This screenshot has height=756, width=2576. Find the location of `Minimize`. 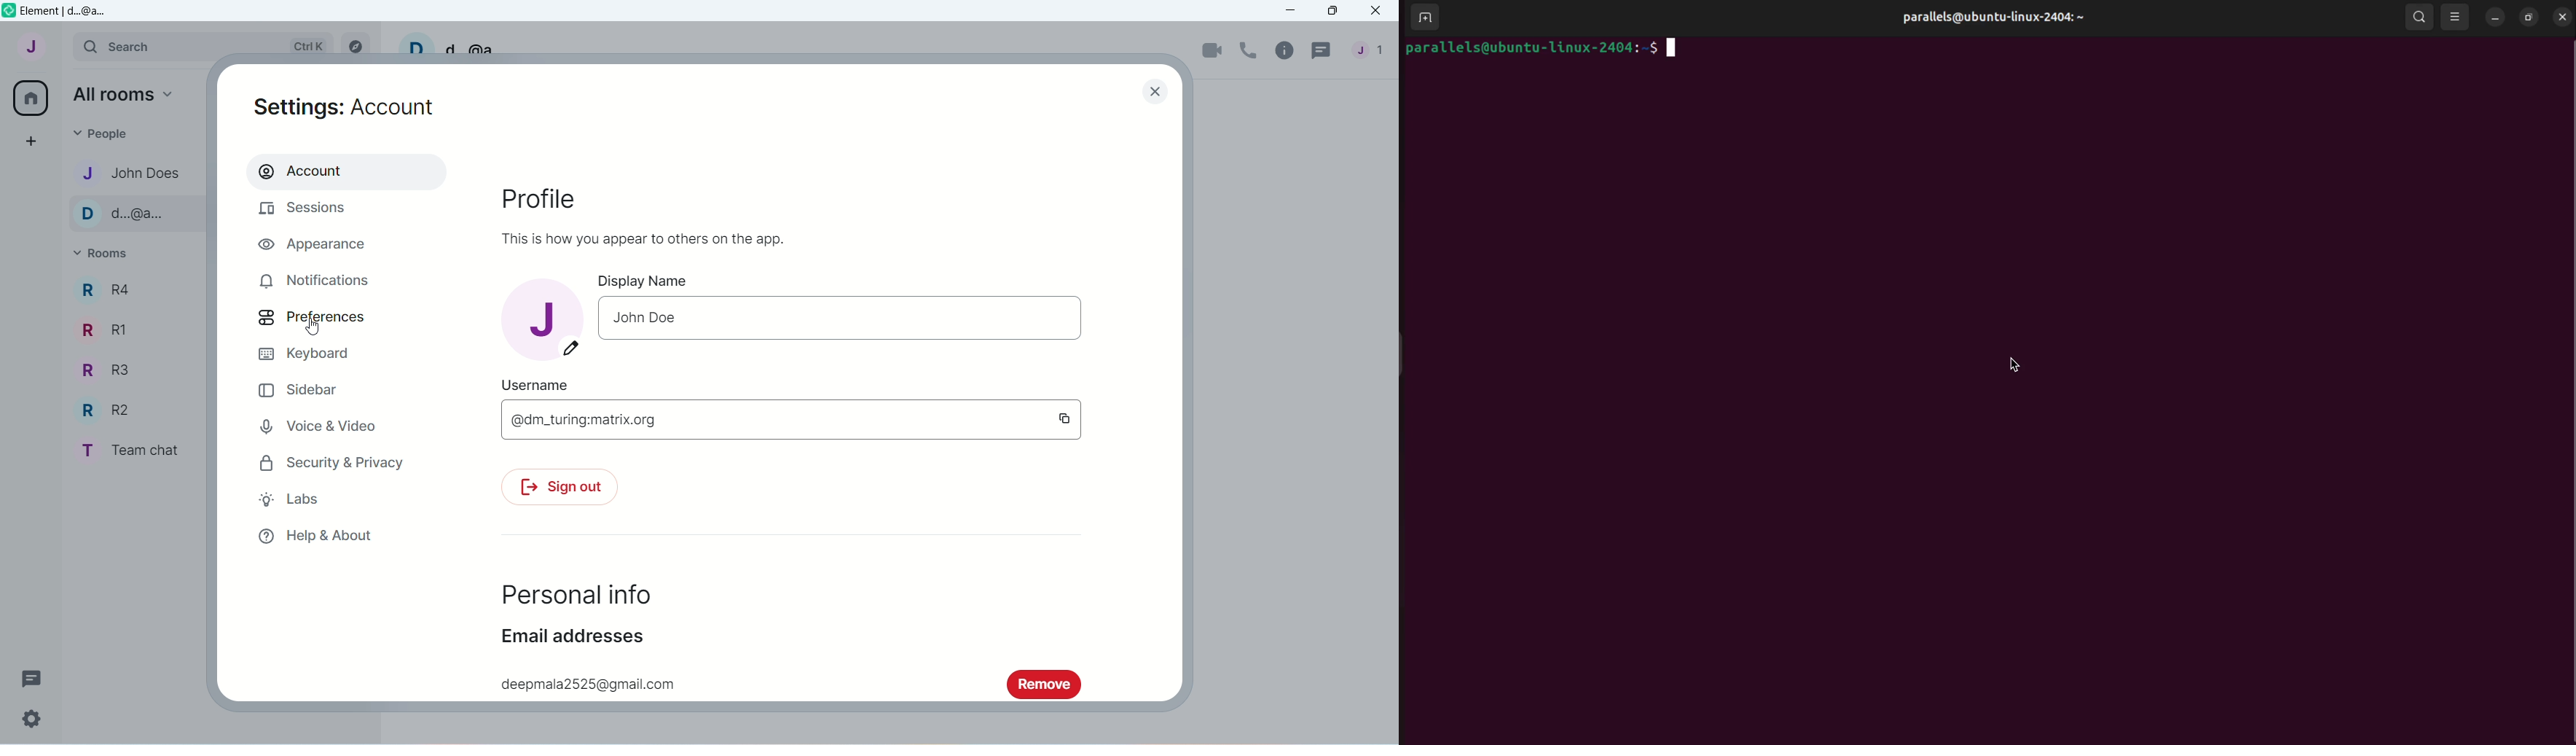

Minimize is located at coordinates (1292, 10).